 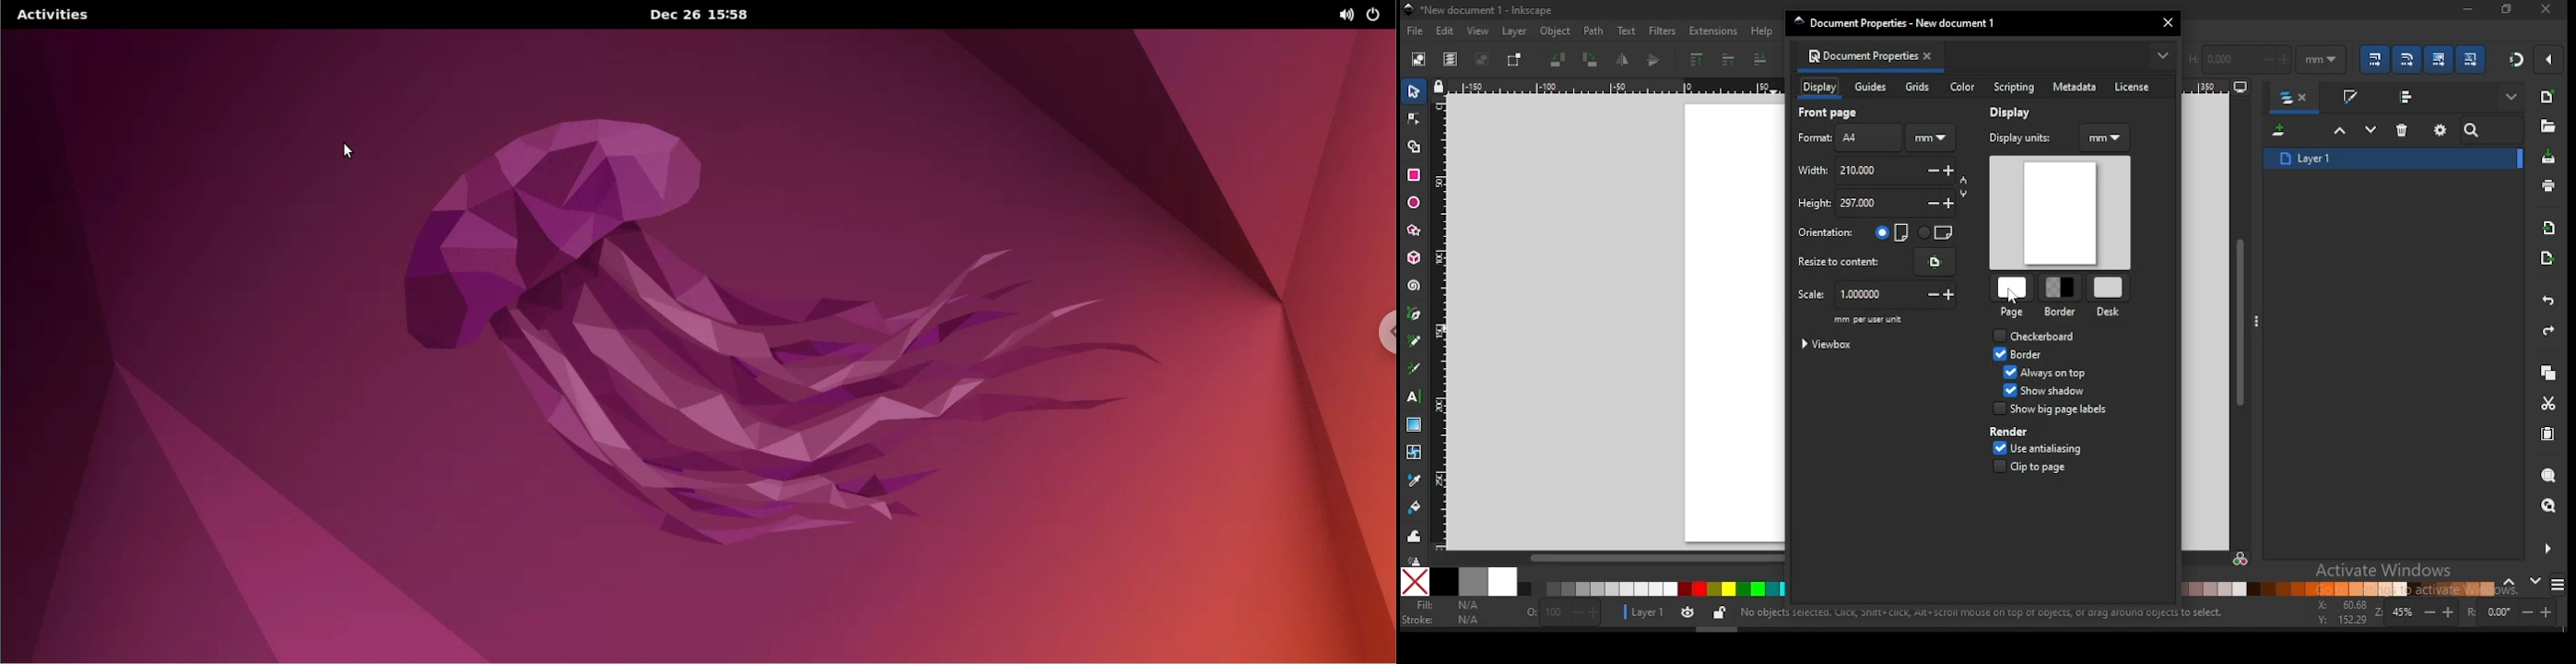 What do you see at coordinates (2038, 449) in the screenshot?
I see `use antialiasing` at bounding box center [2038, 449].